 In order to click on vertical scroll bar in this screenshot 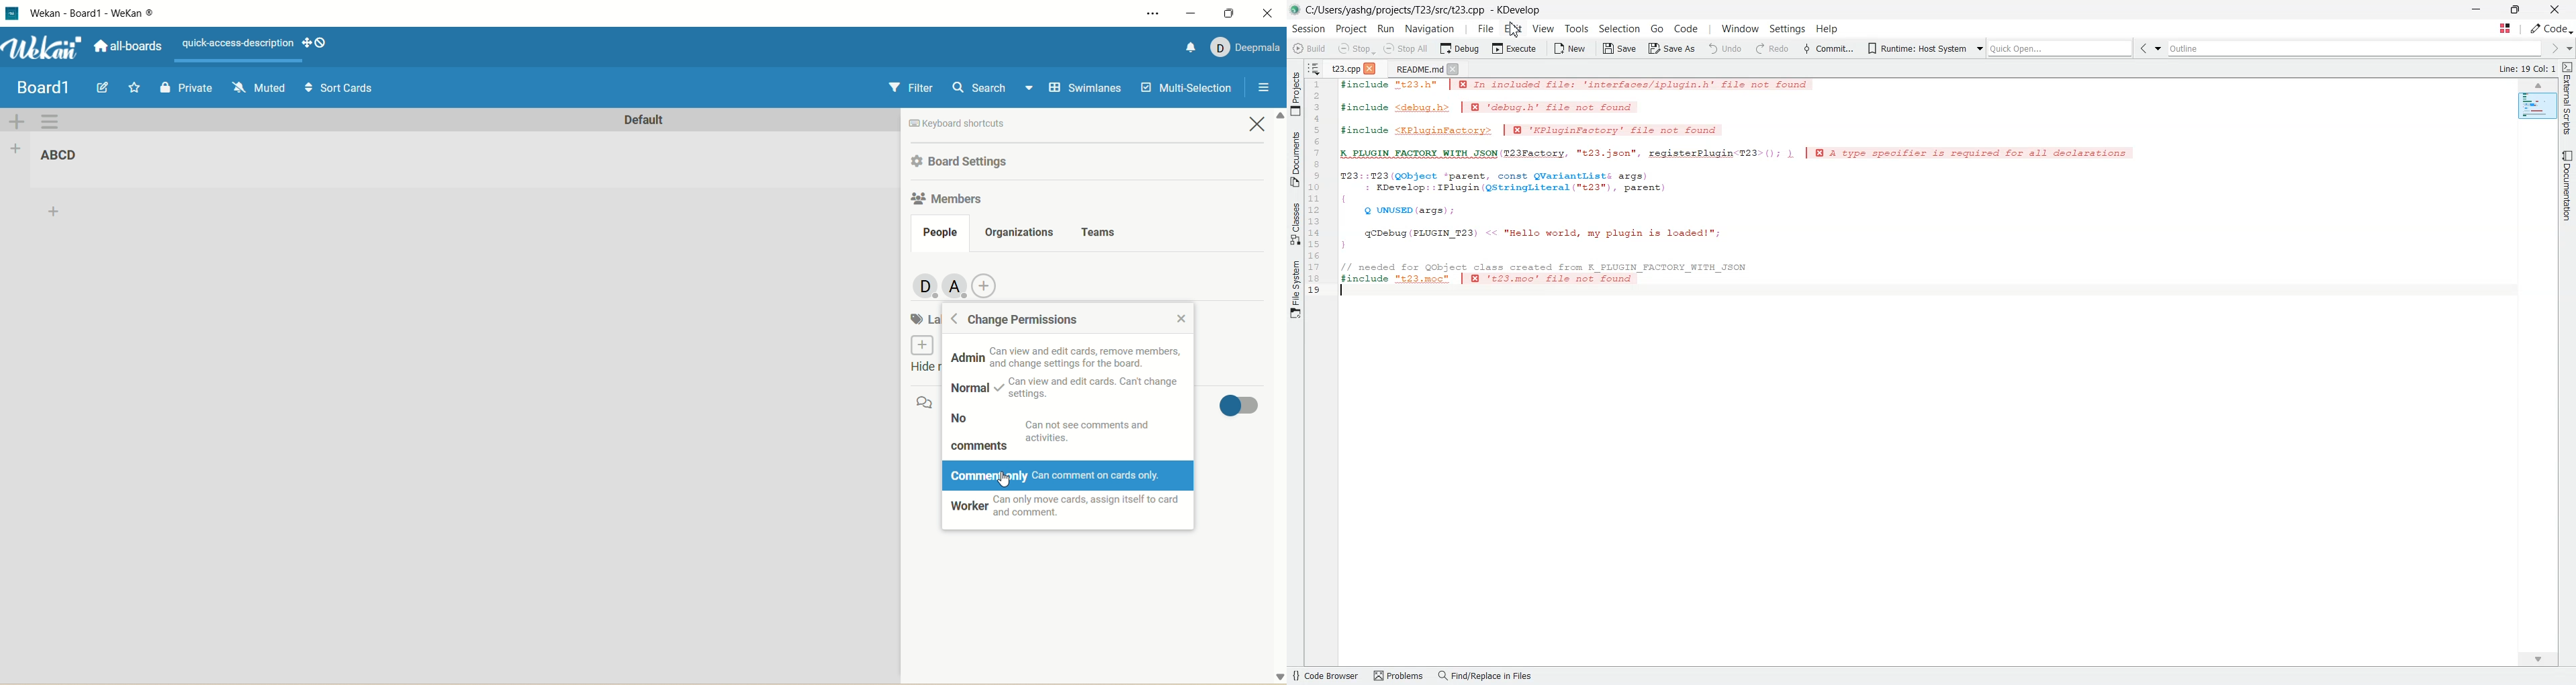, I will do `click(1279, 397)`.